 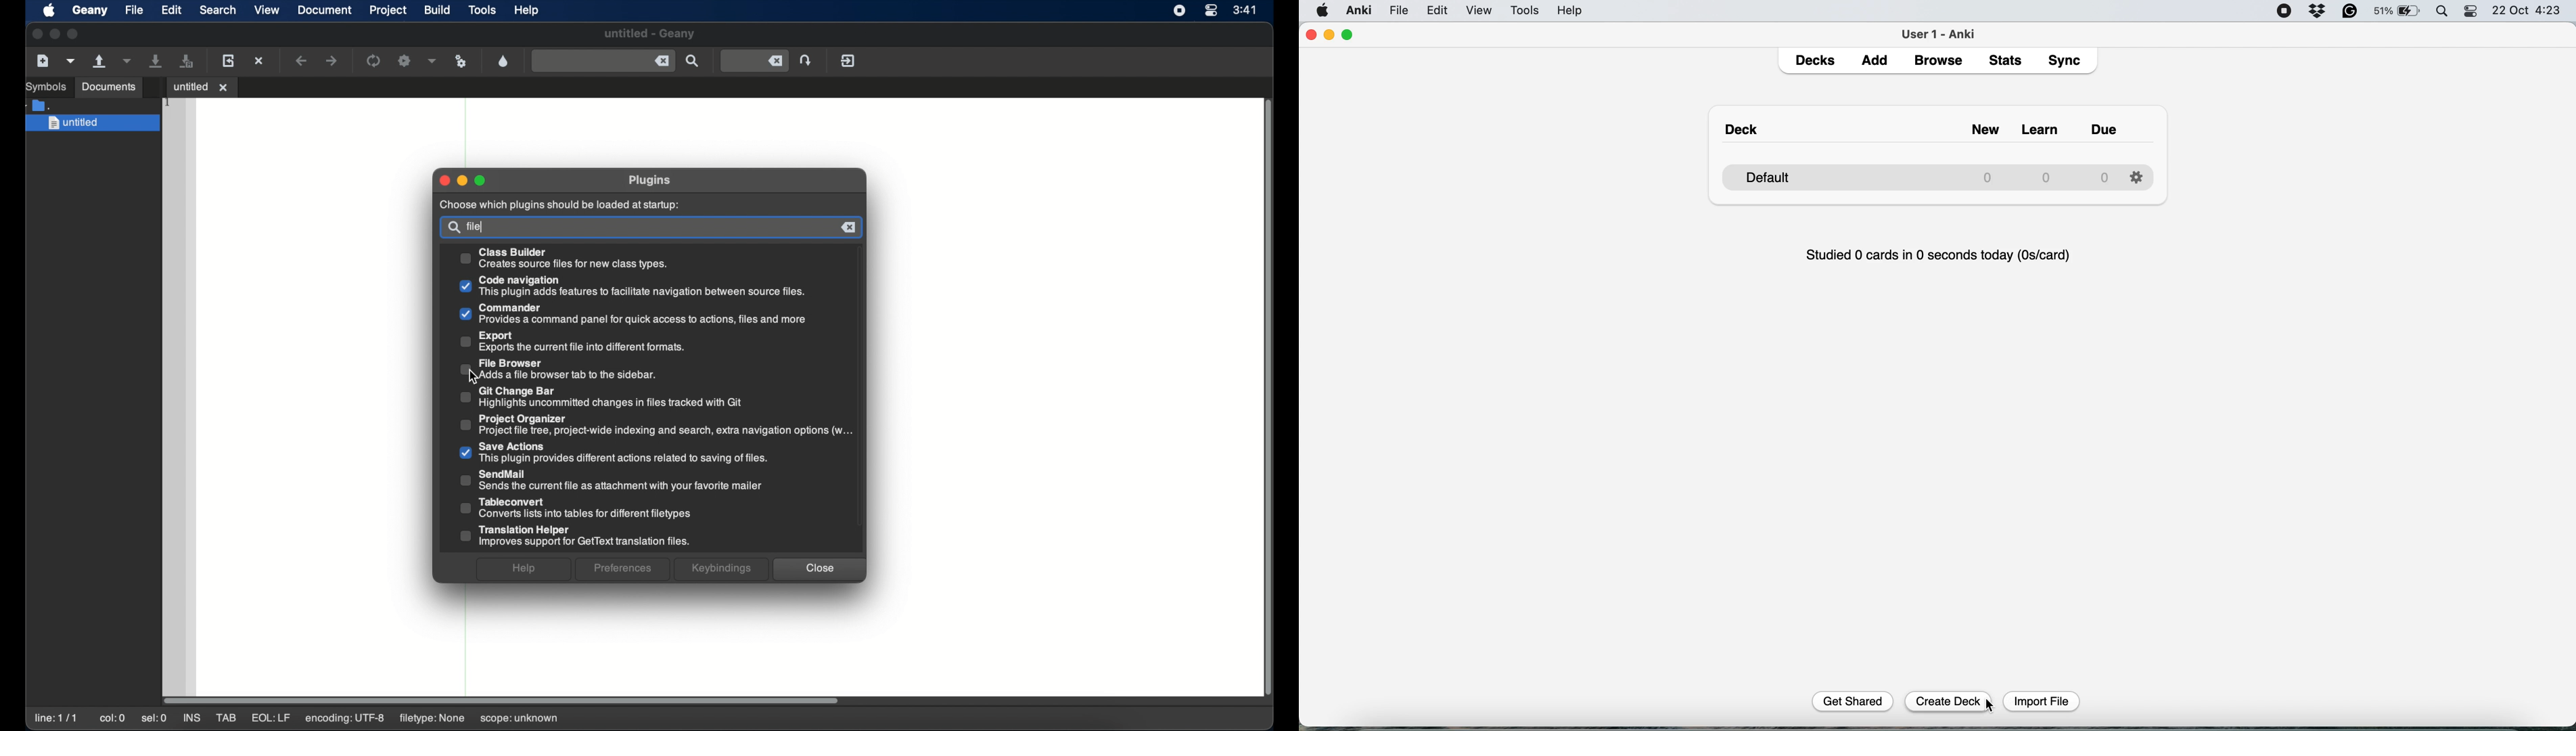 I want to click on decks, so click(x=1817, y=60).